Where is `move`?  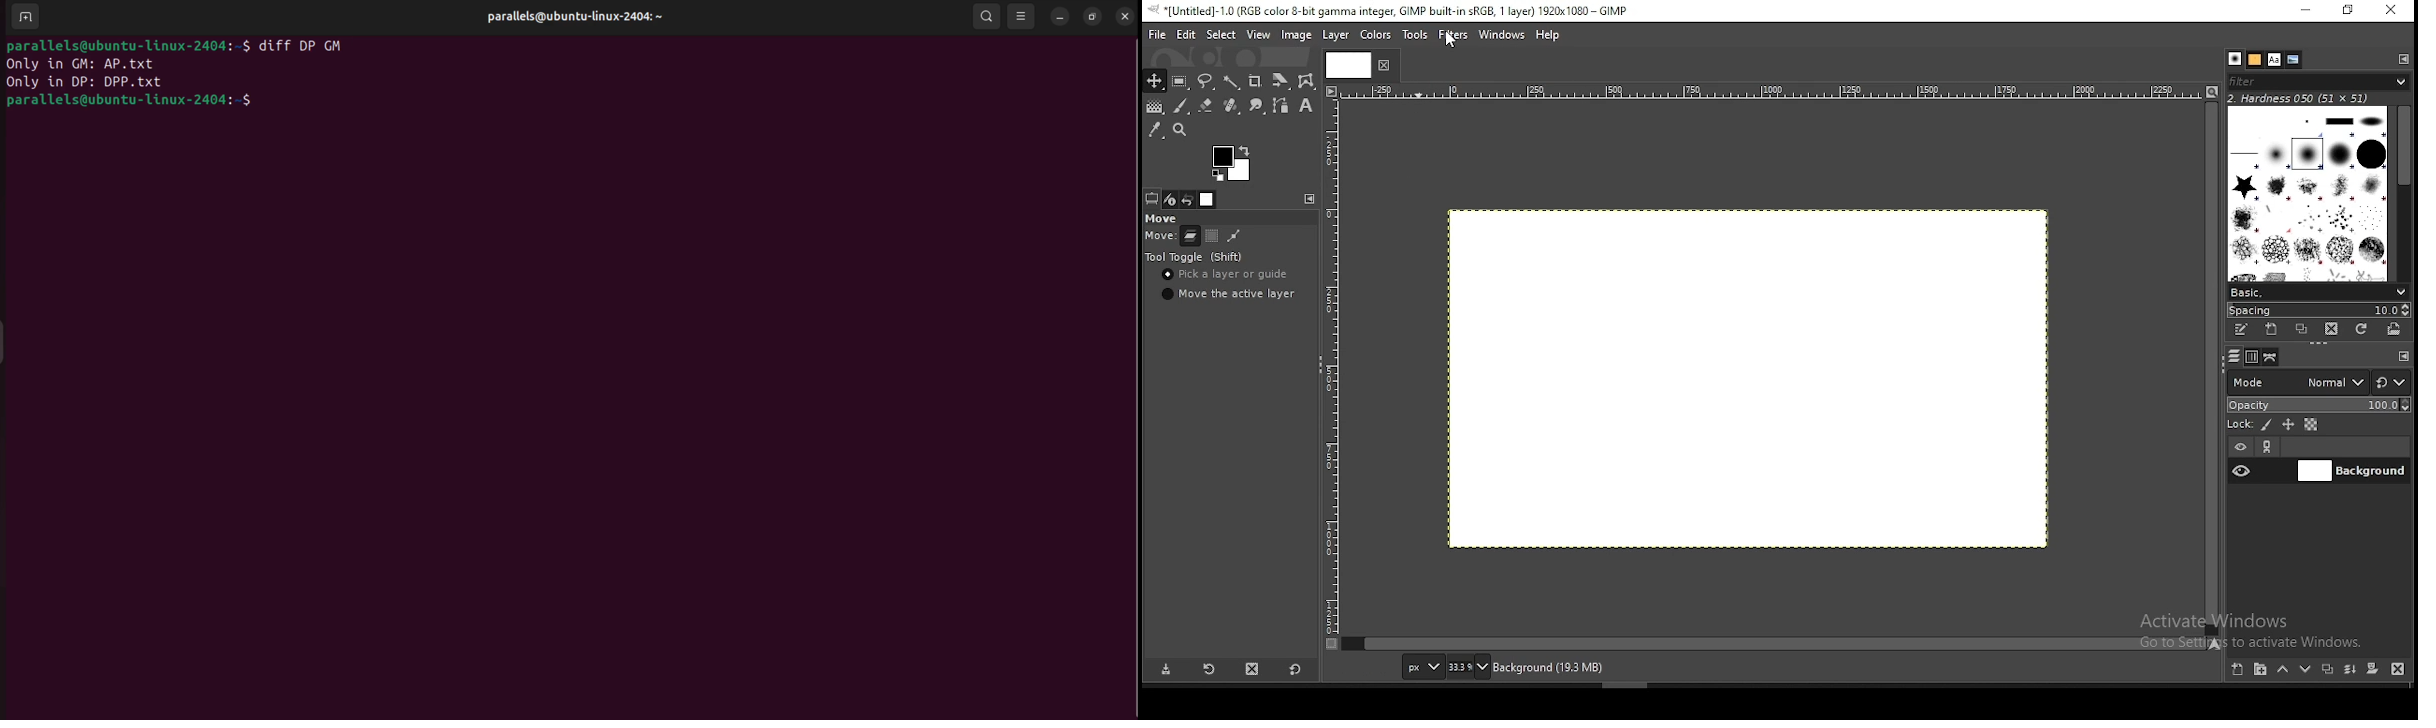
move is located at coordinates (1157, 237).